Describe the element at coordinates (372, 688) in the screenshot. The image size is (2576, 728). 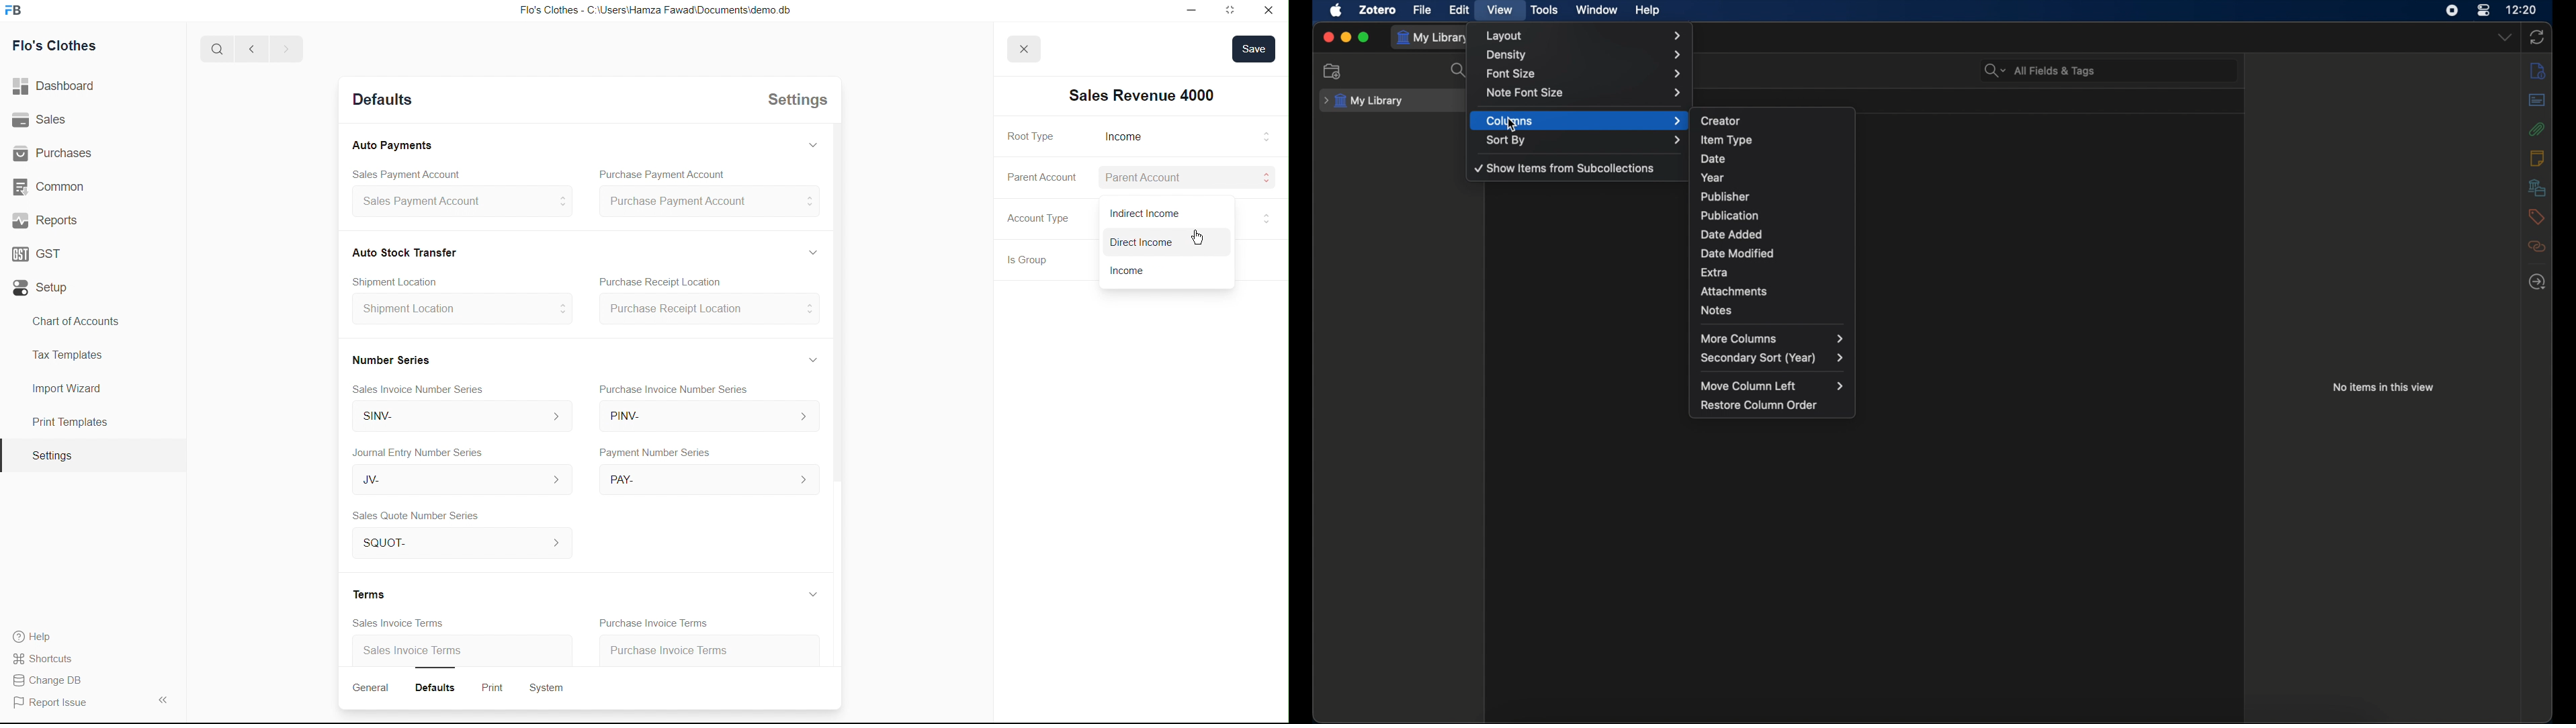
I see `General` at that location.